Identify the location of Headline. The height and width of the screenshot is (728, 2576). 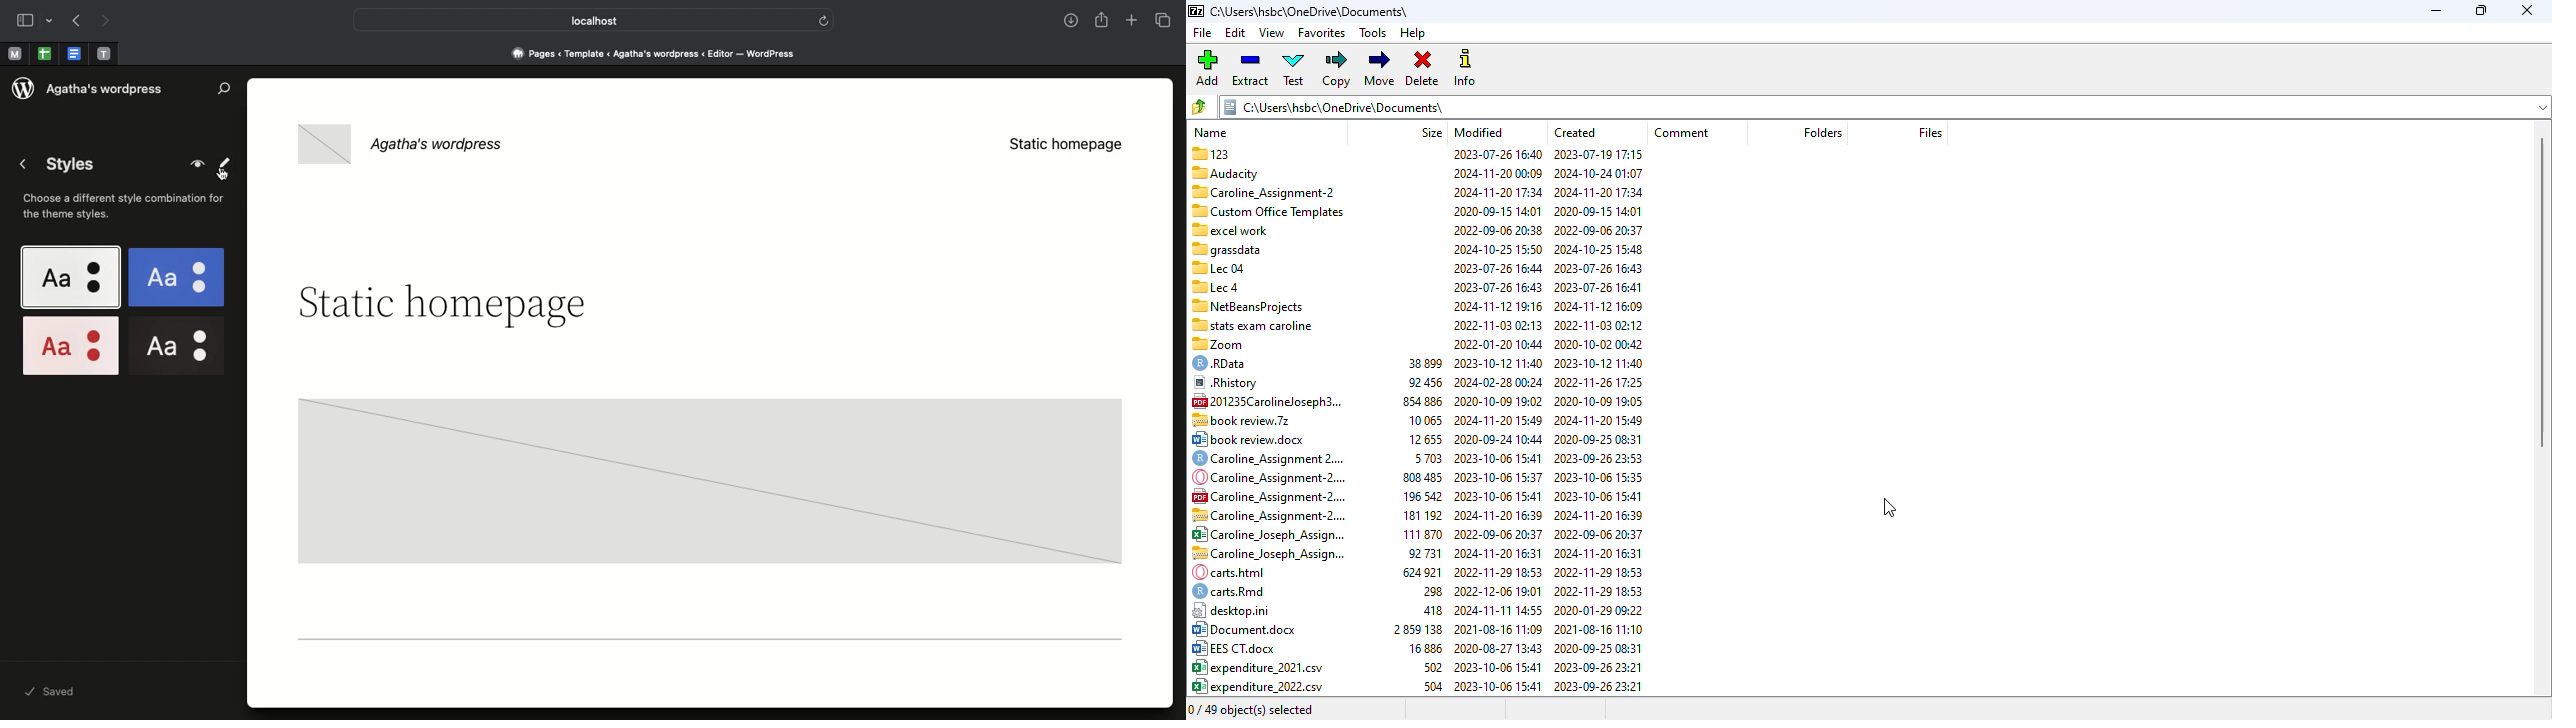
(442, 305).